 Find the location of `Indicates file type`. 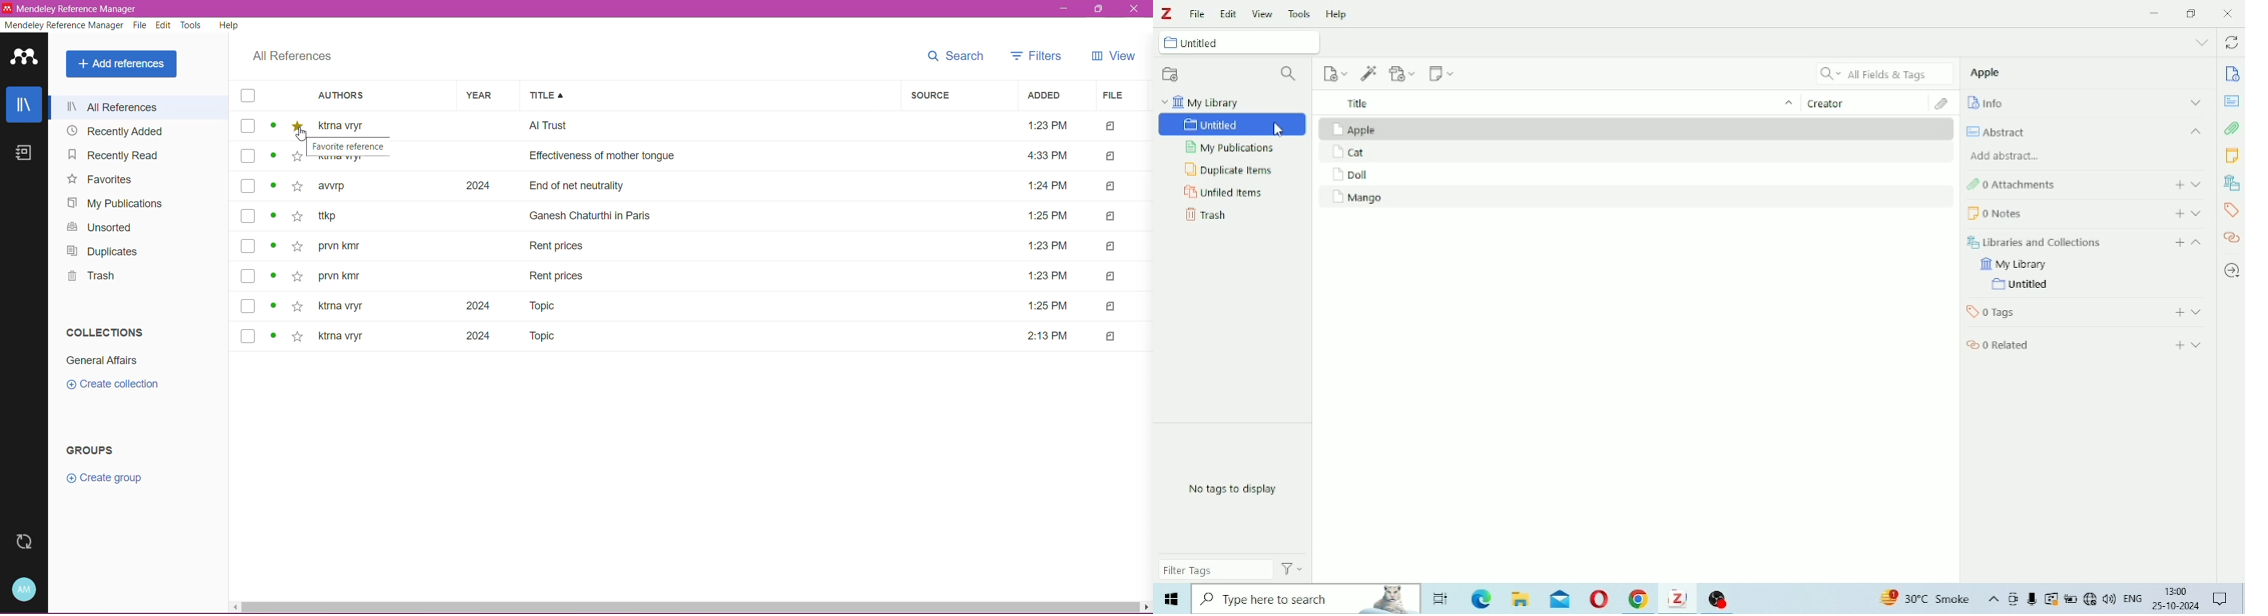

Indicates file type is located at coordinates (1111, 246).